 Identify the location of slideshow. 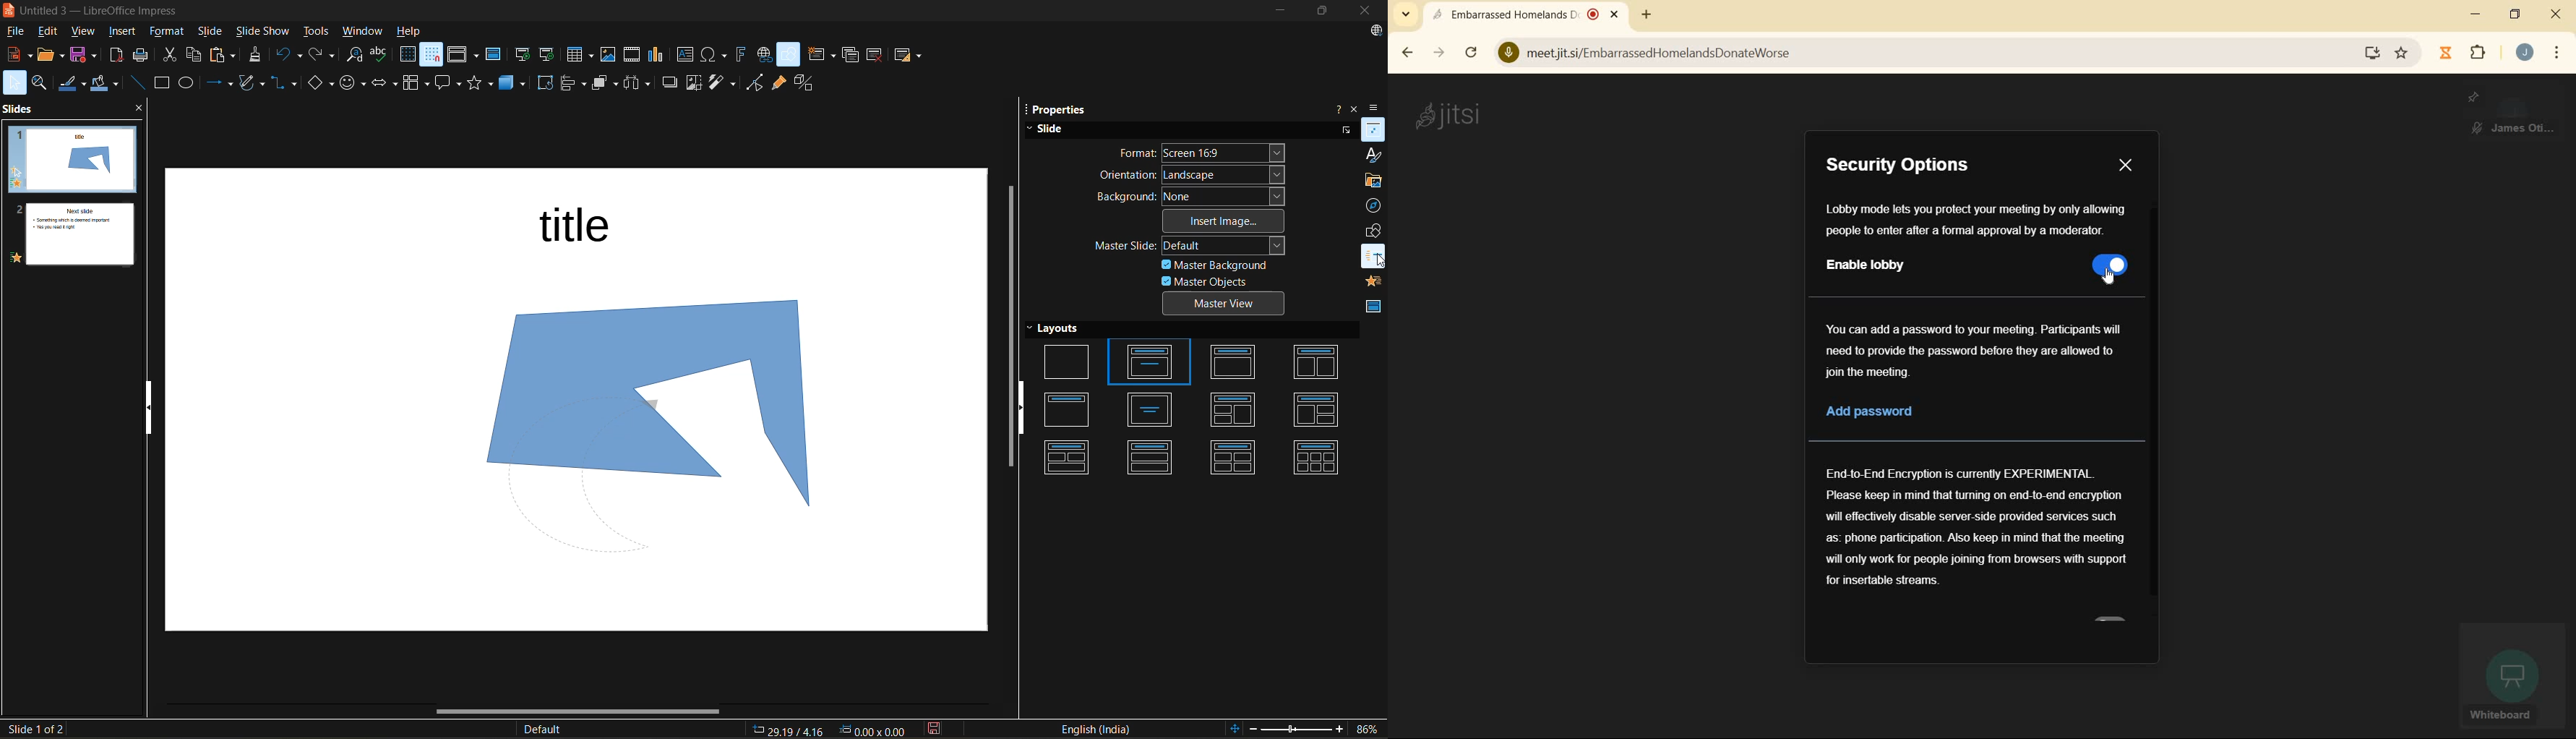
(265, 30).